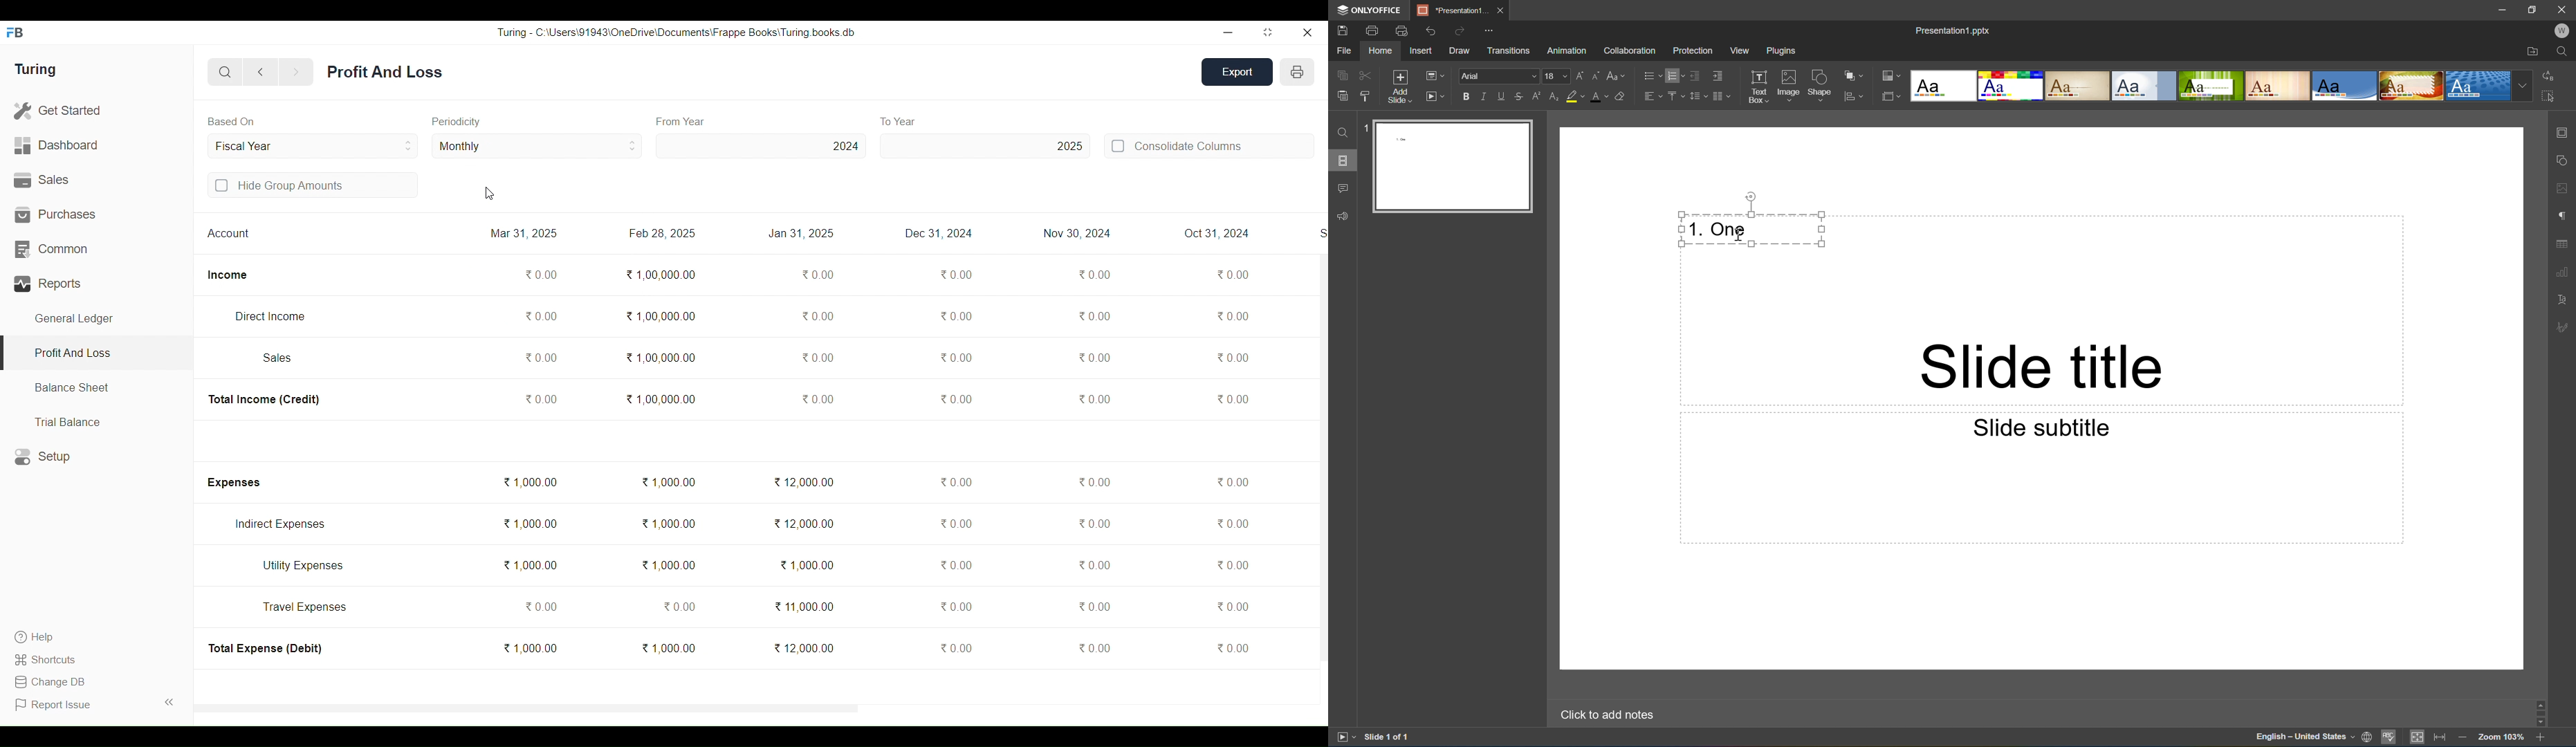 Image resolution: width=2576 pixels, height=756 pixels. I want to click on Account, so click(229, 232).